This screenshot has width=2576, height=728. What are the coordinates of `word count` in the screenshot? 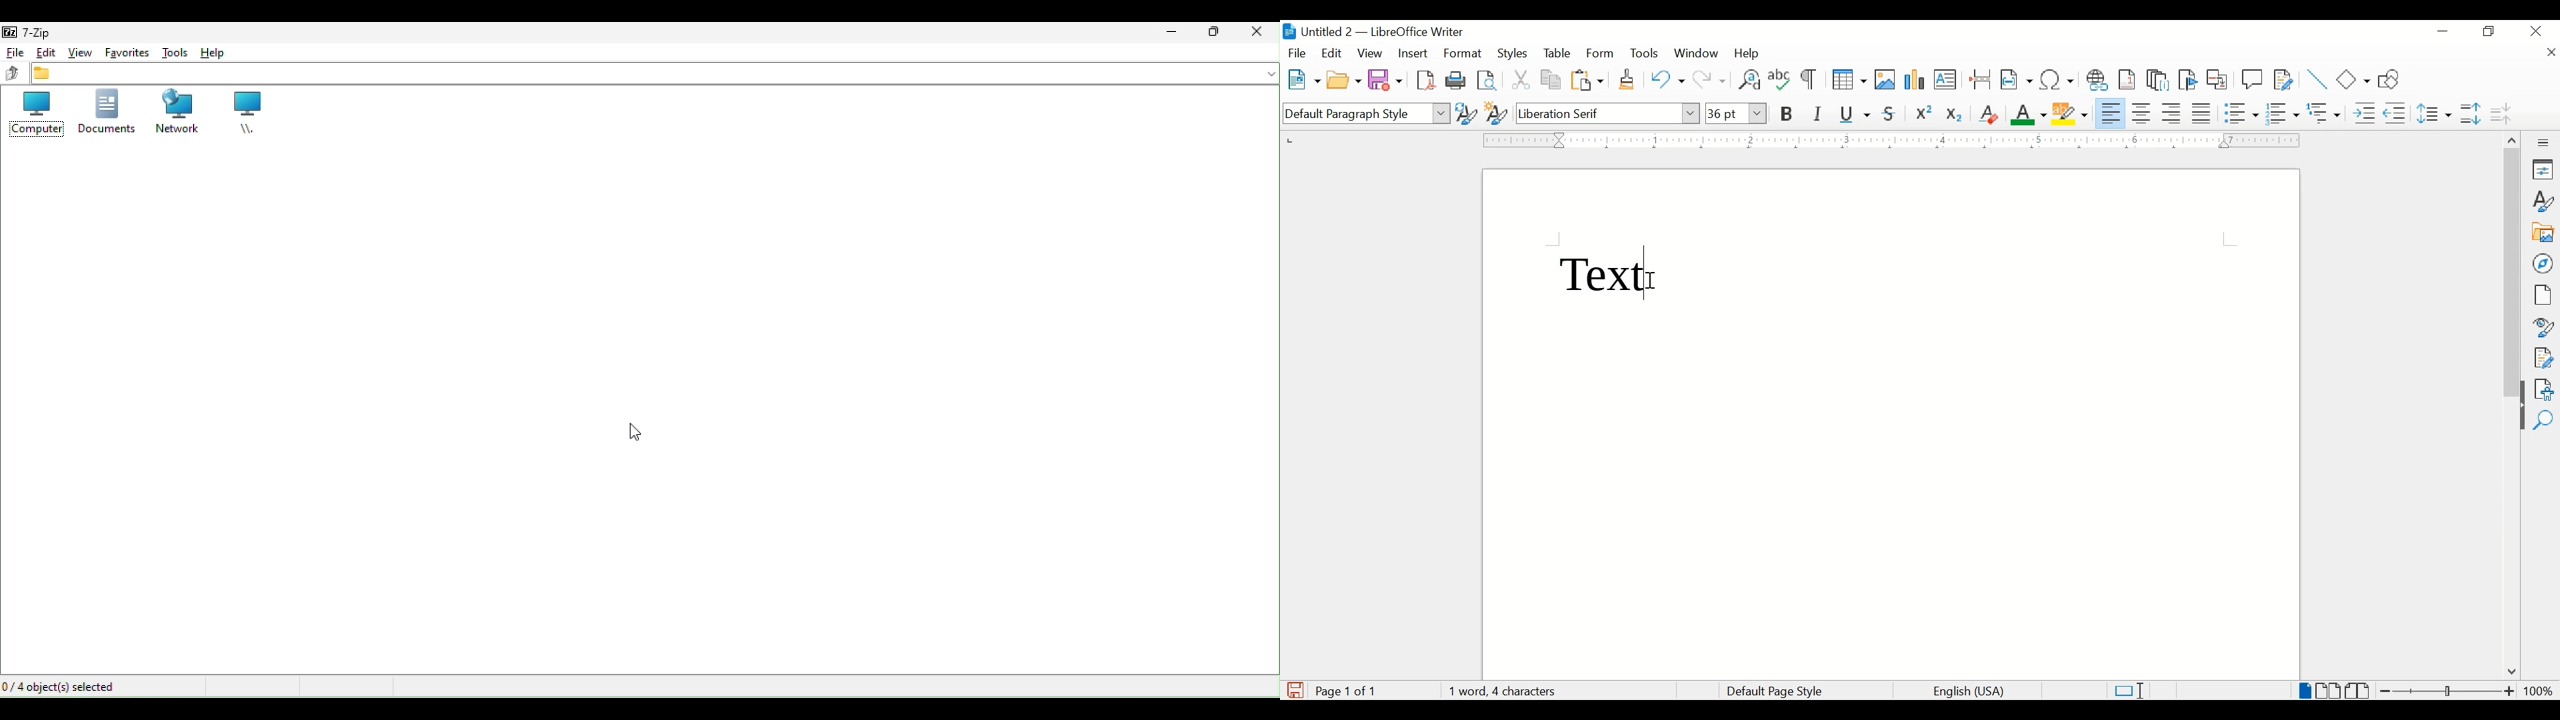 It's located at (1502, 691).